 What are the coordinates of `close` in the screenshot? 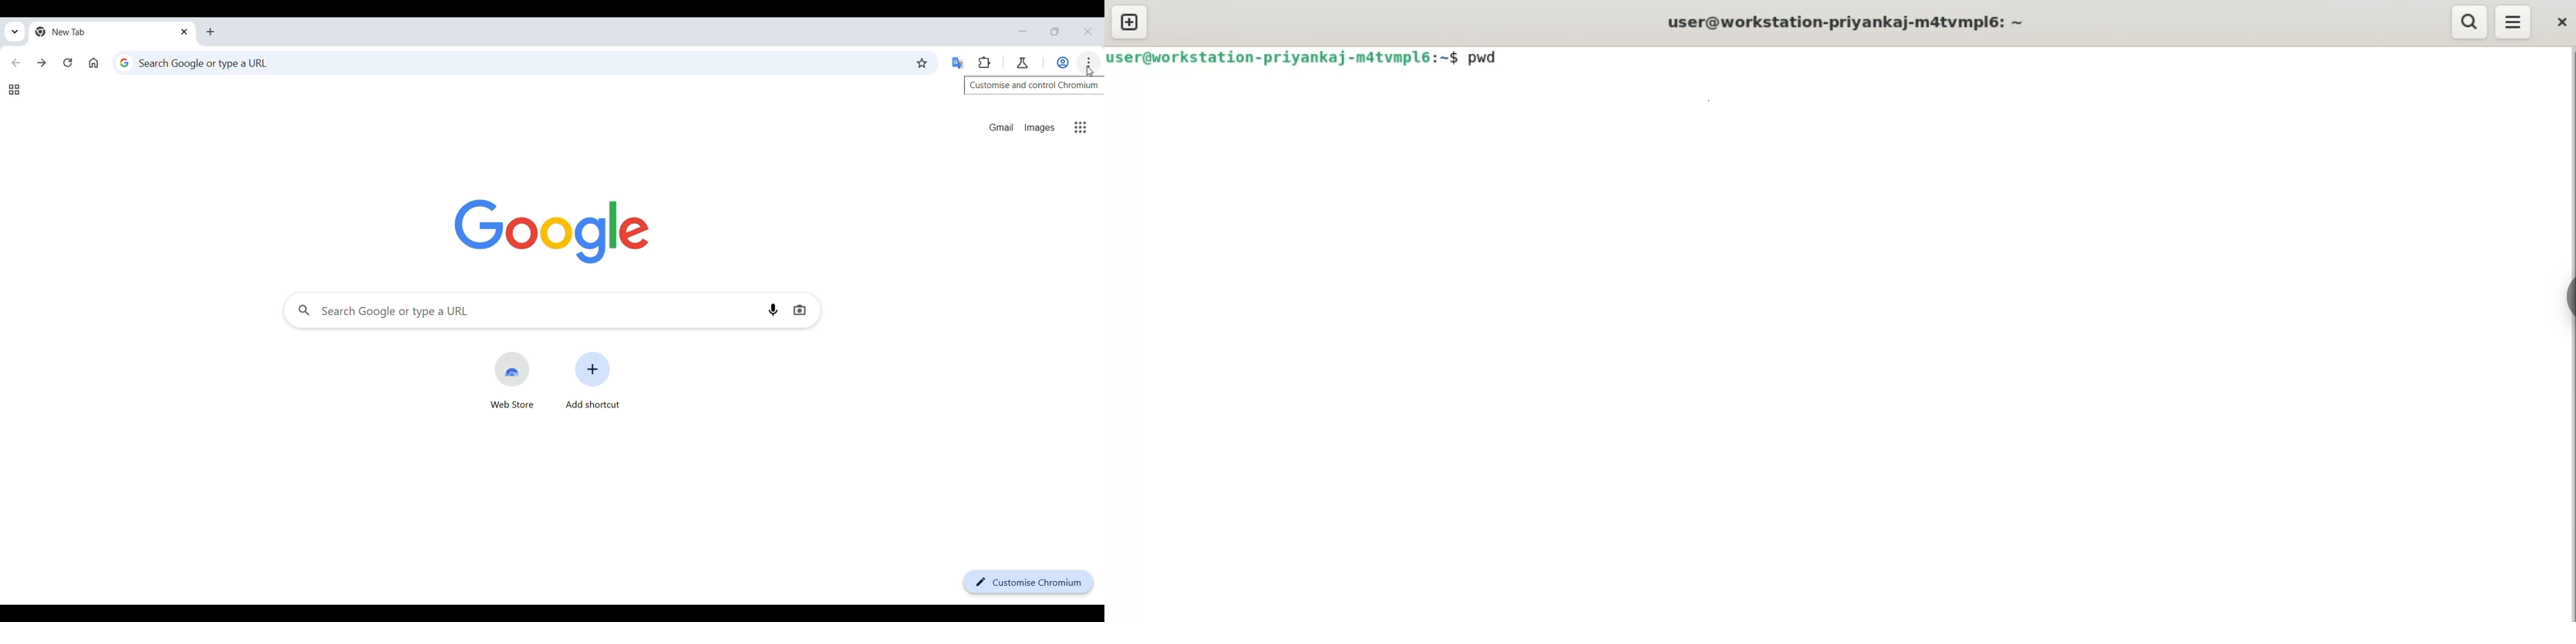 It's located at (2563, 19).